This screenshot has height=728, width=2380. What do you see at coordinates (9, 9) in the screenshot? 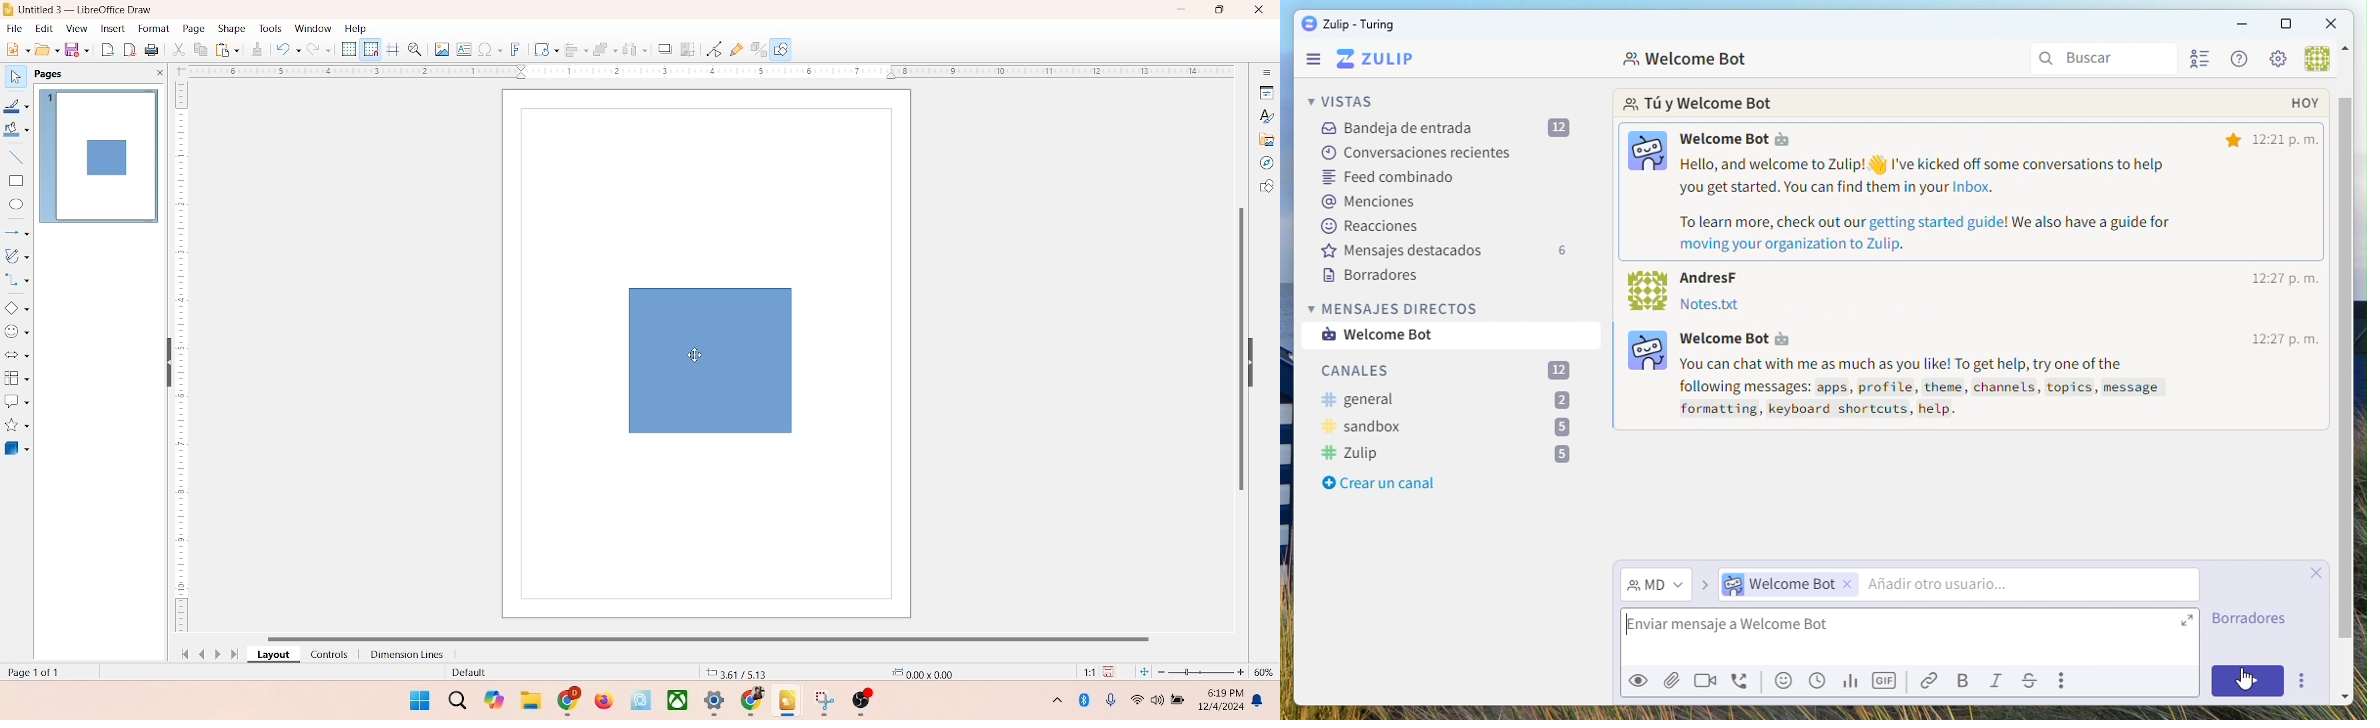
I see `logo` at bounding box center [9, 9].